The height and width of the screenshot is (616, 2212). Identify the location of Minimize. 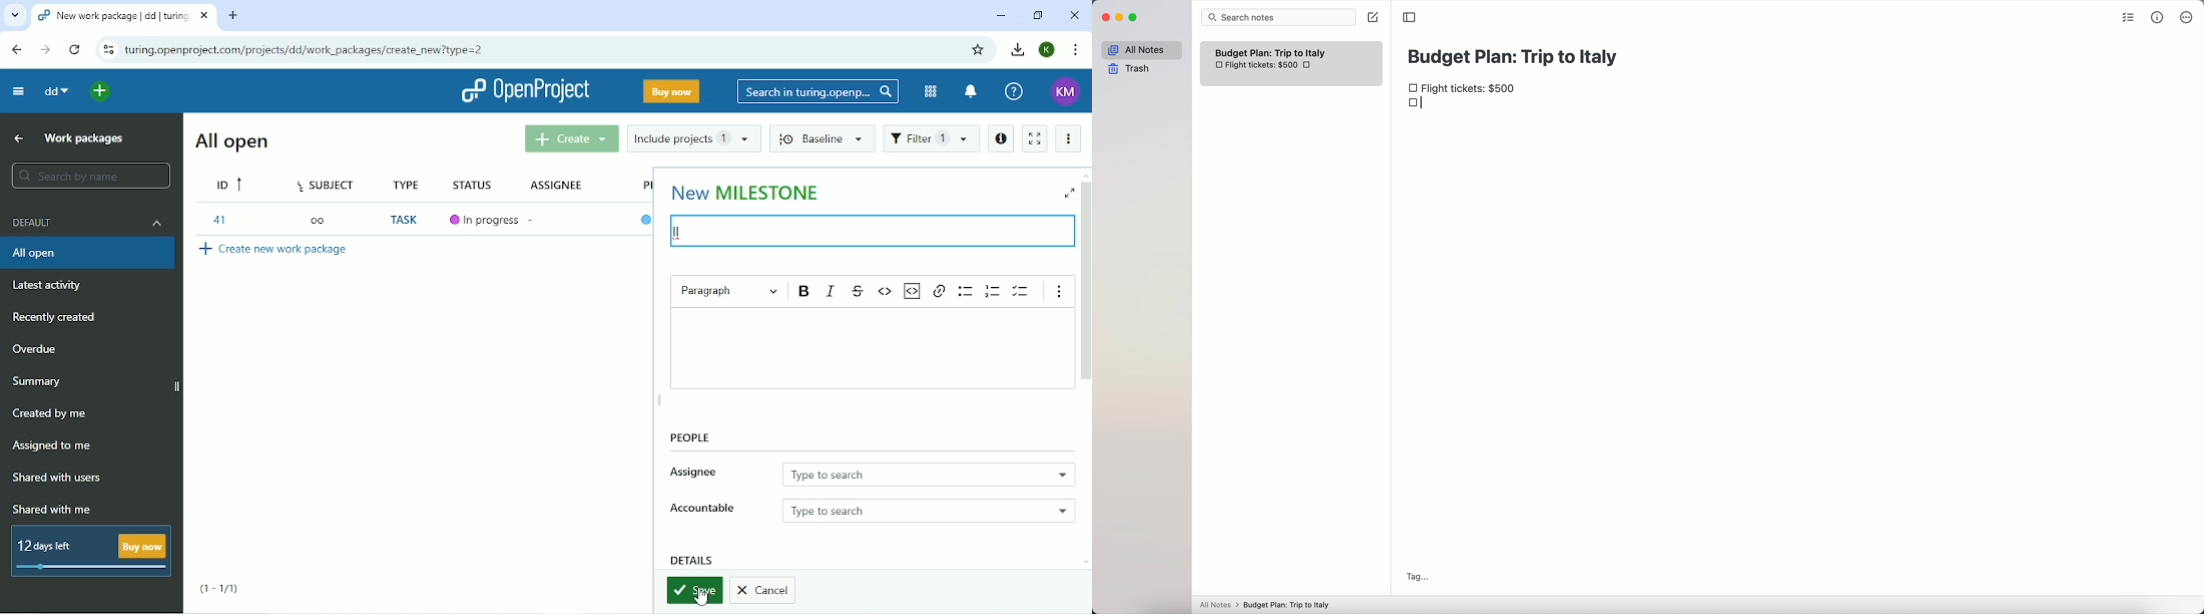
(1000, 17).